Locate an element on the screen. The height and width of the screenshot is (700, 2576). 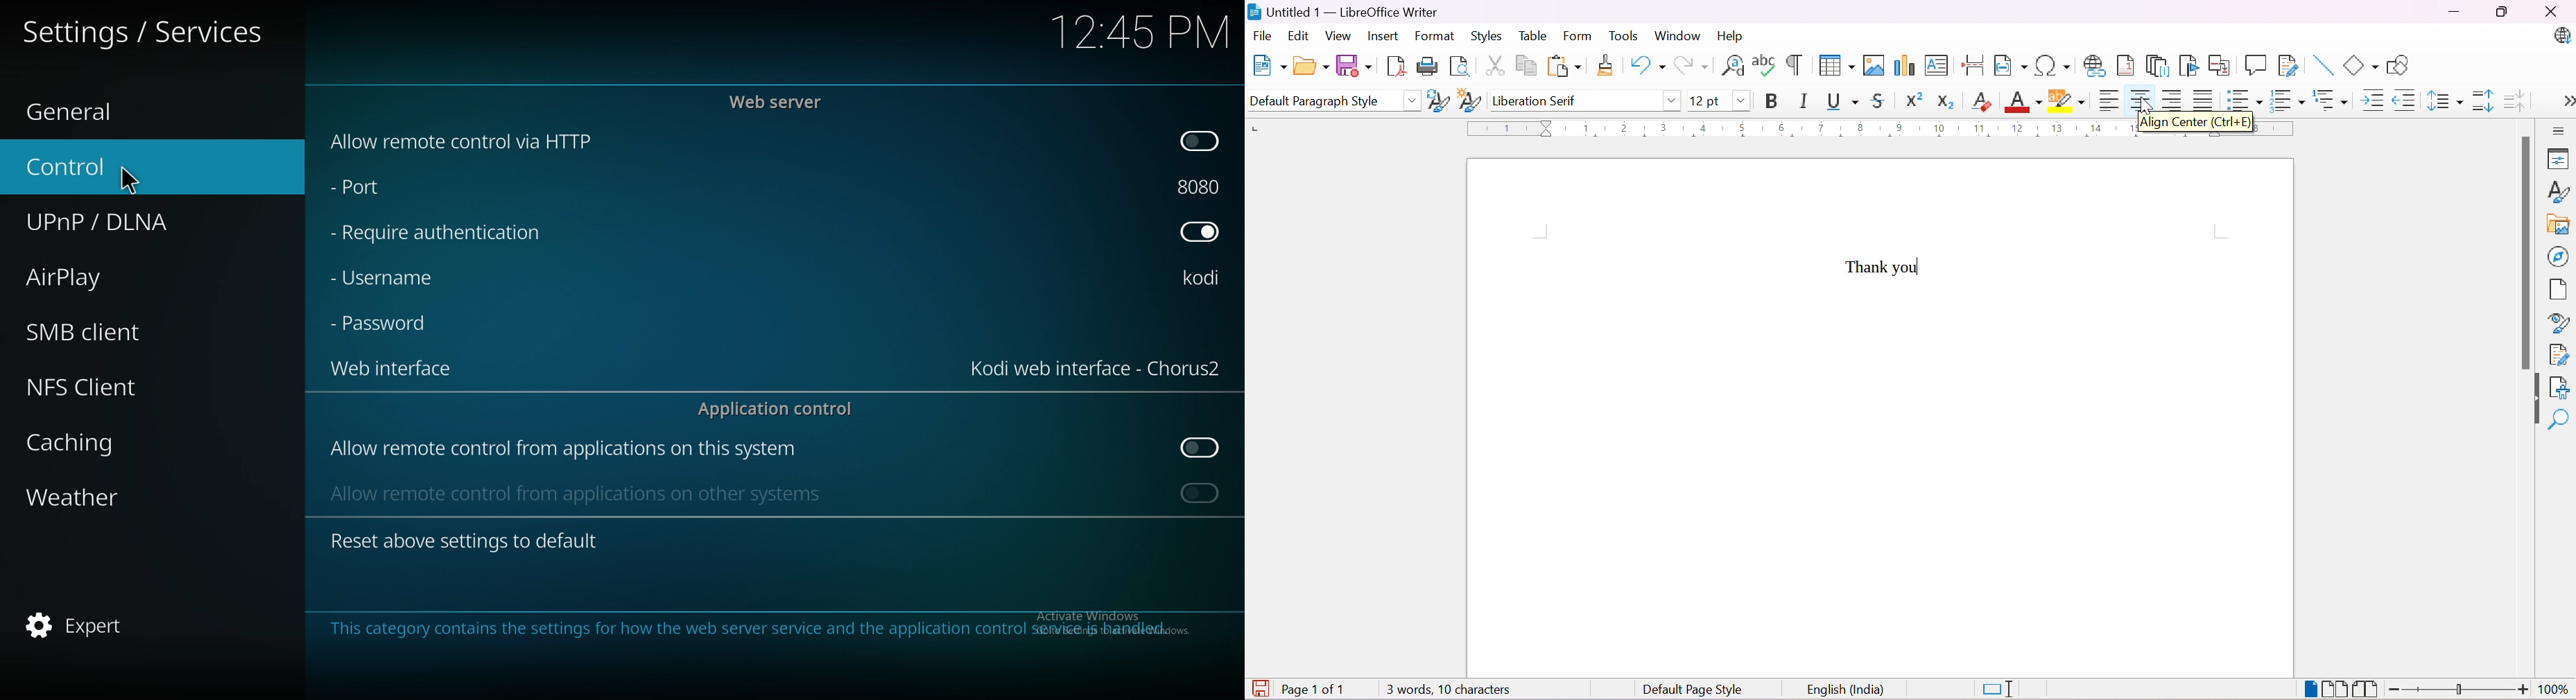
on is located at coordinates (1200, 139).